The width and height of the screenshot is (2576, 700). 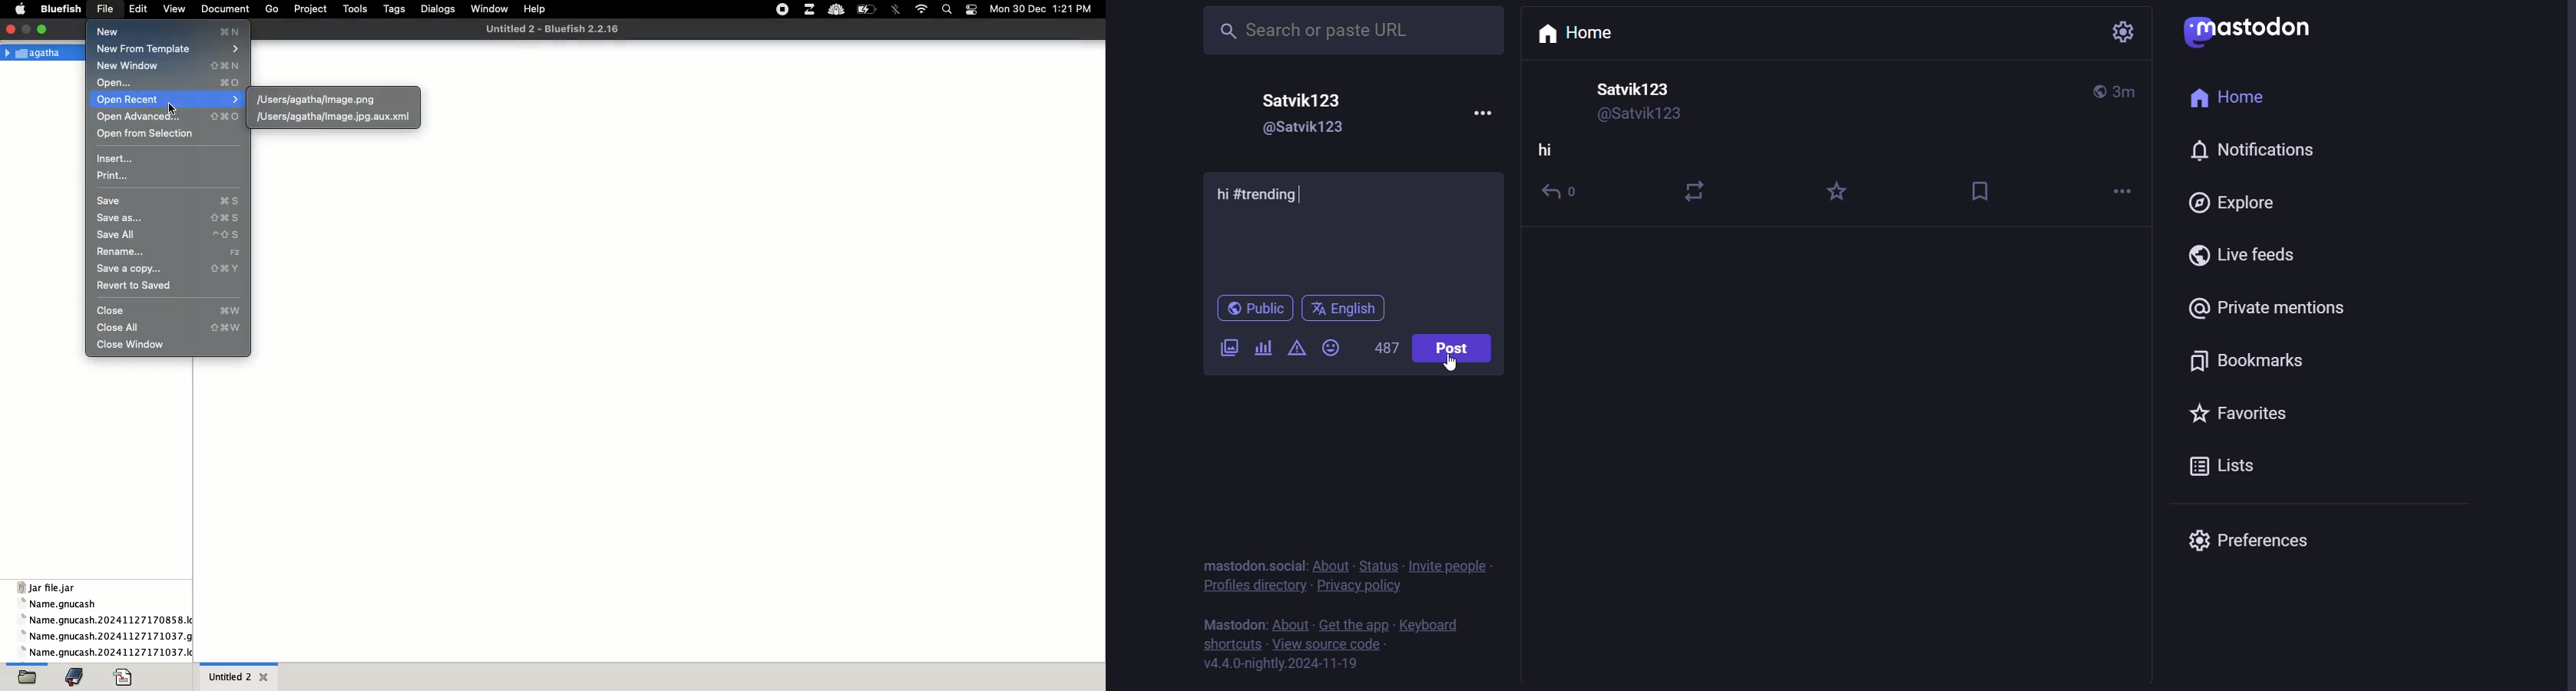 What do you see at coordinates (1295, 350) in the screenshot?
I see `content warning` at bounding box center [1295, 350].